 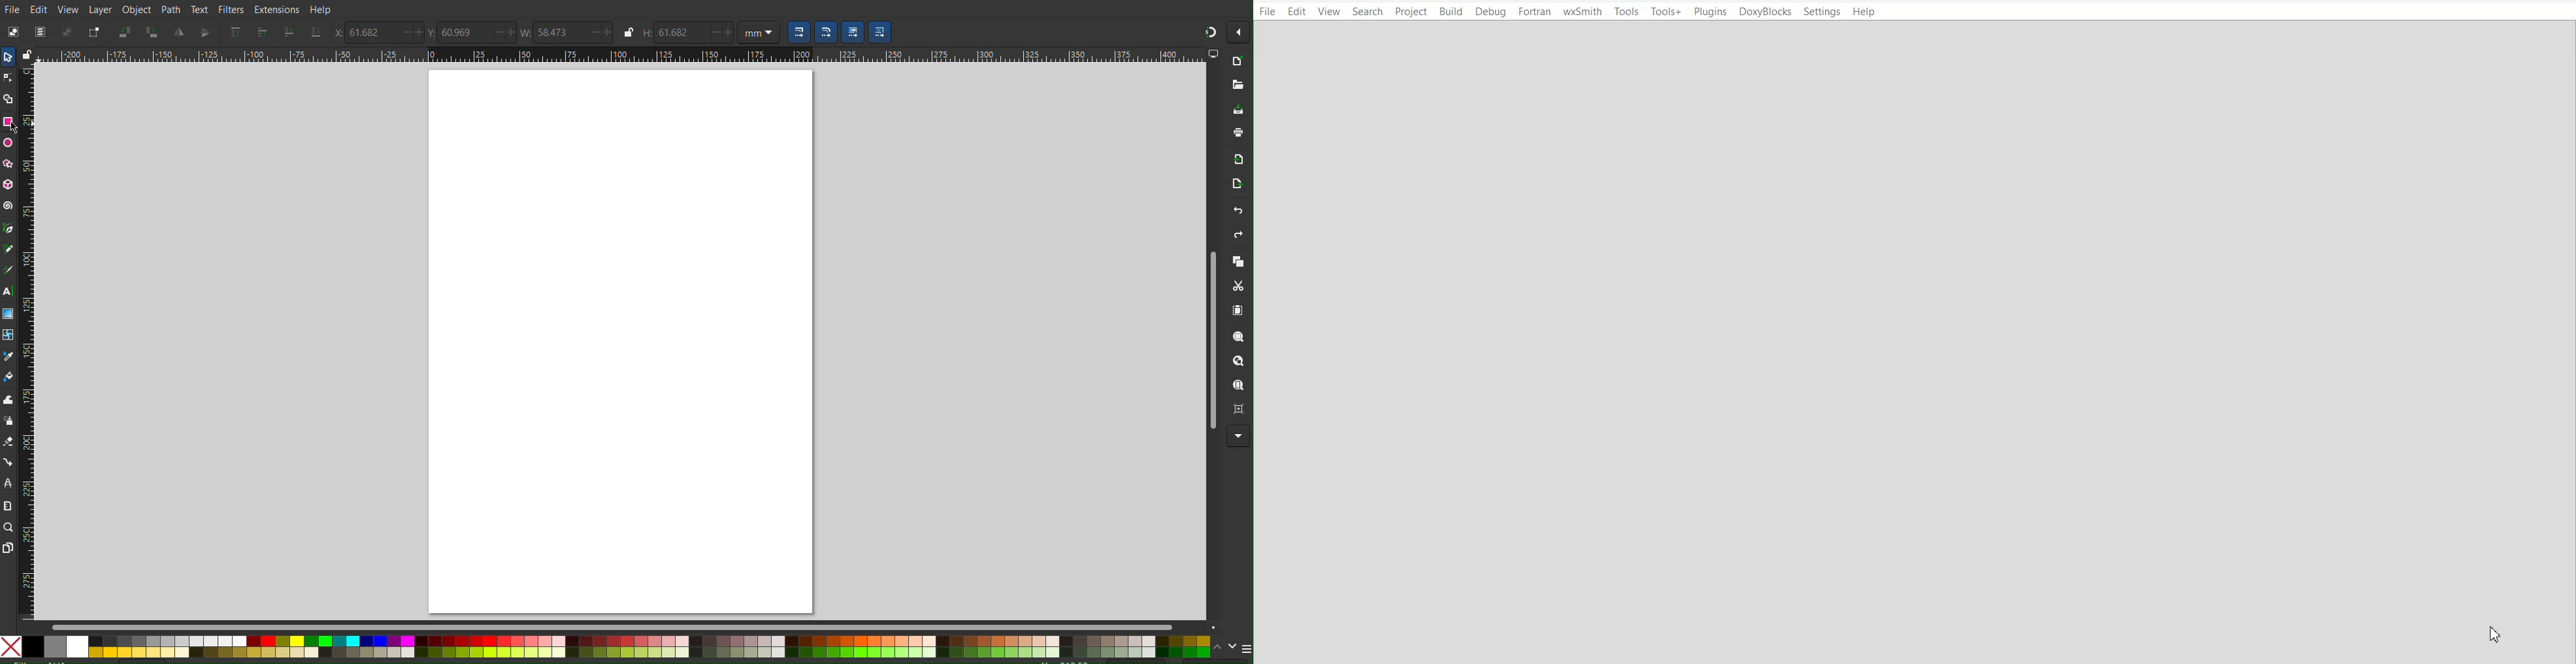 What do you see at coordinates (8, 484) in the screenshot?
I see `LPE Tool` at bounding box center [8, 484].